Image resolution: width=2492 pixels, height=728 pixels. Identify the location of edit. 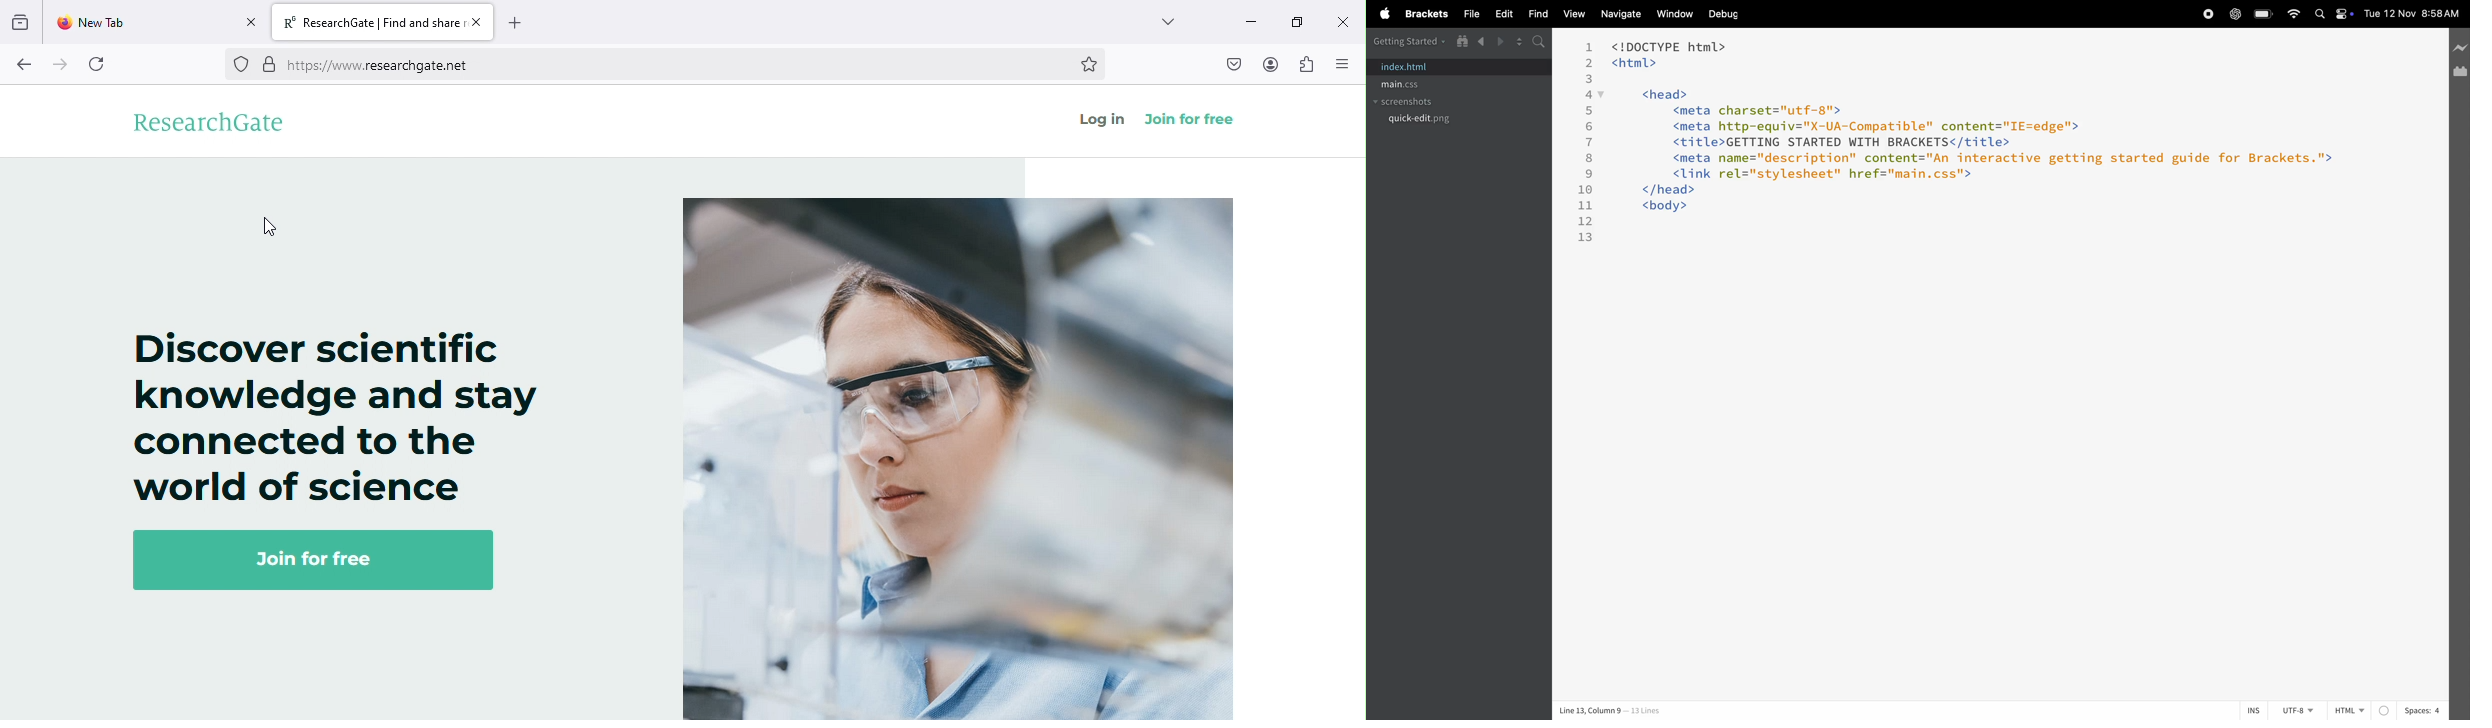
(1502, 15).